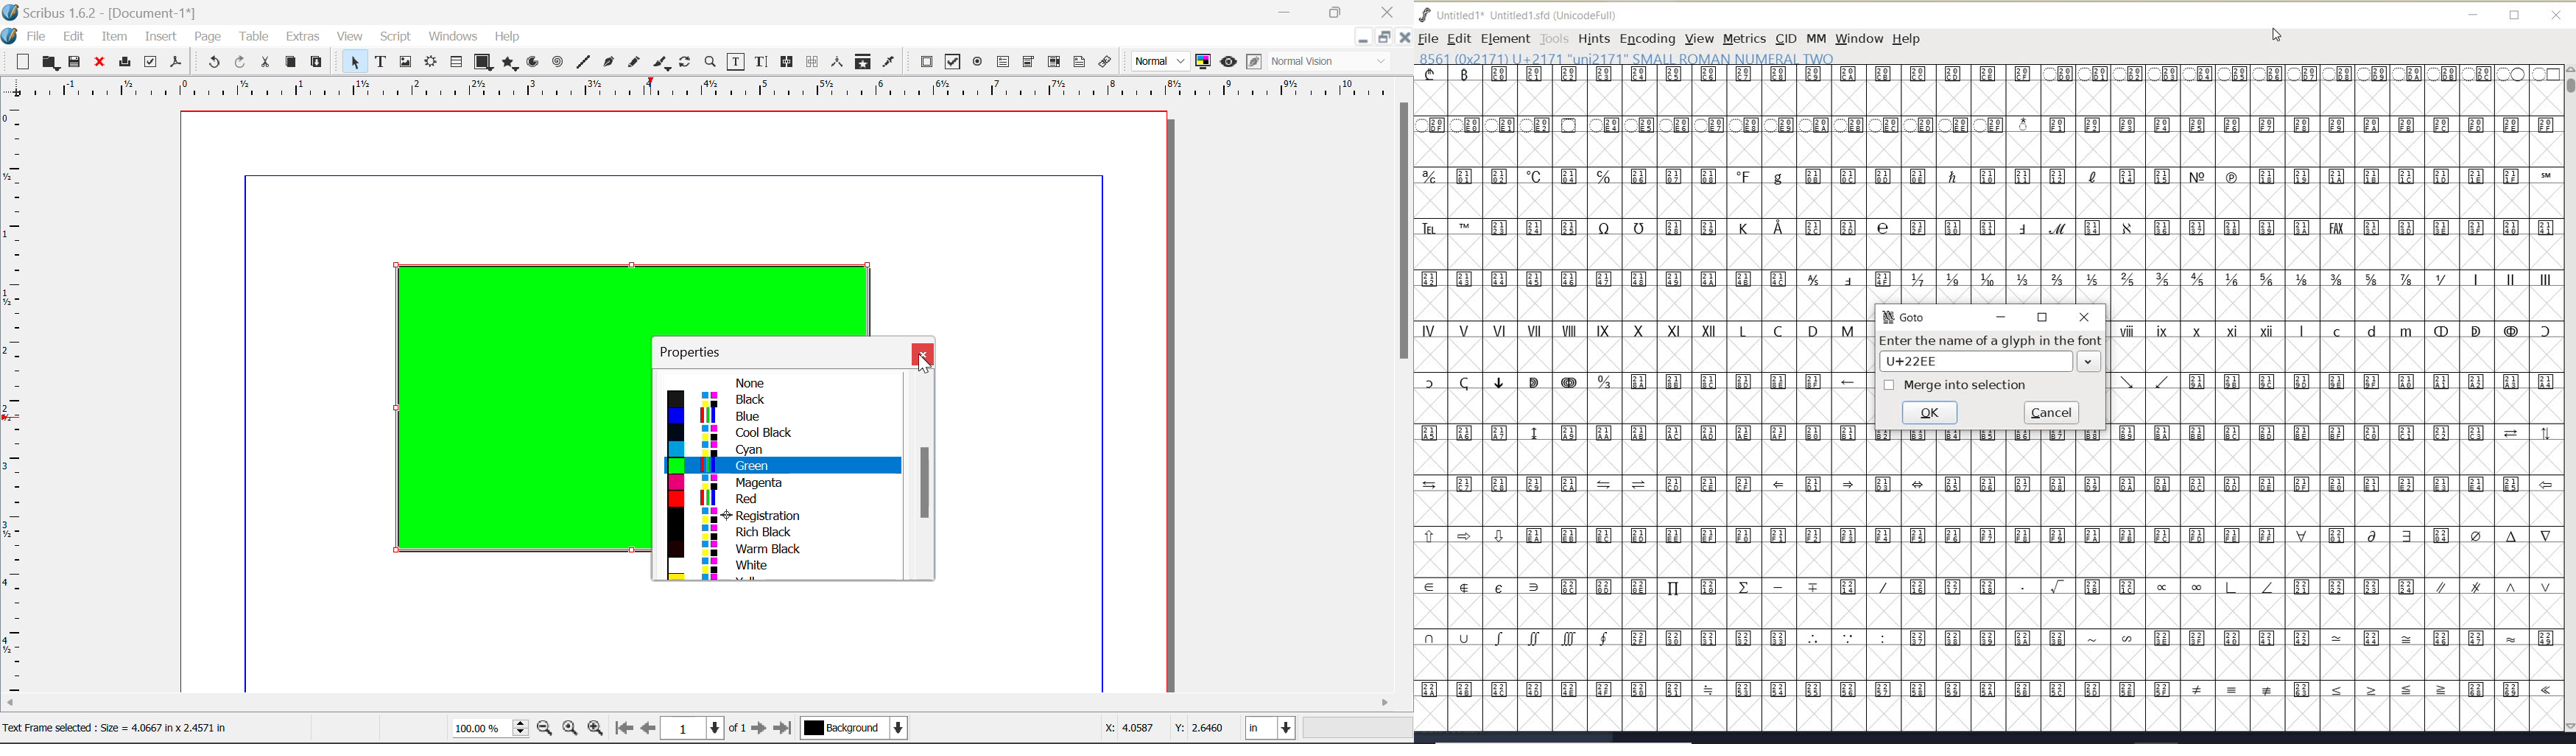 The width and height of the screenshot is (2576, 756). Describe the element at coordinates (1425, 15) in the screenshot. I see `fontforge logo` at that location.